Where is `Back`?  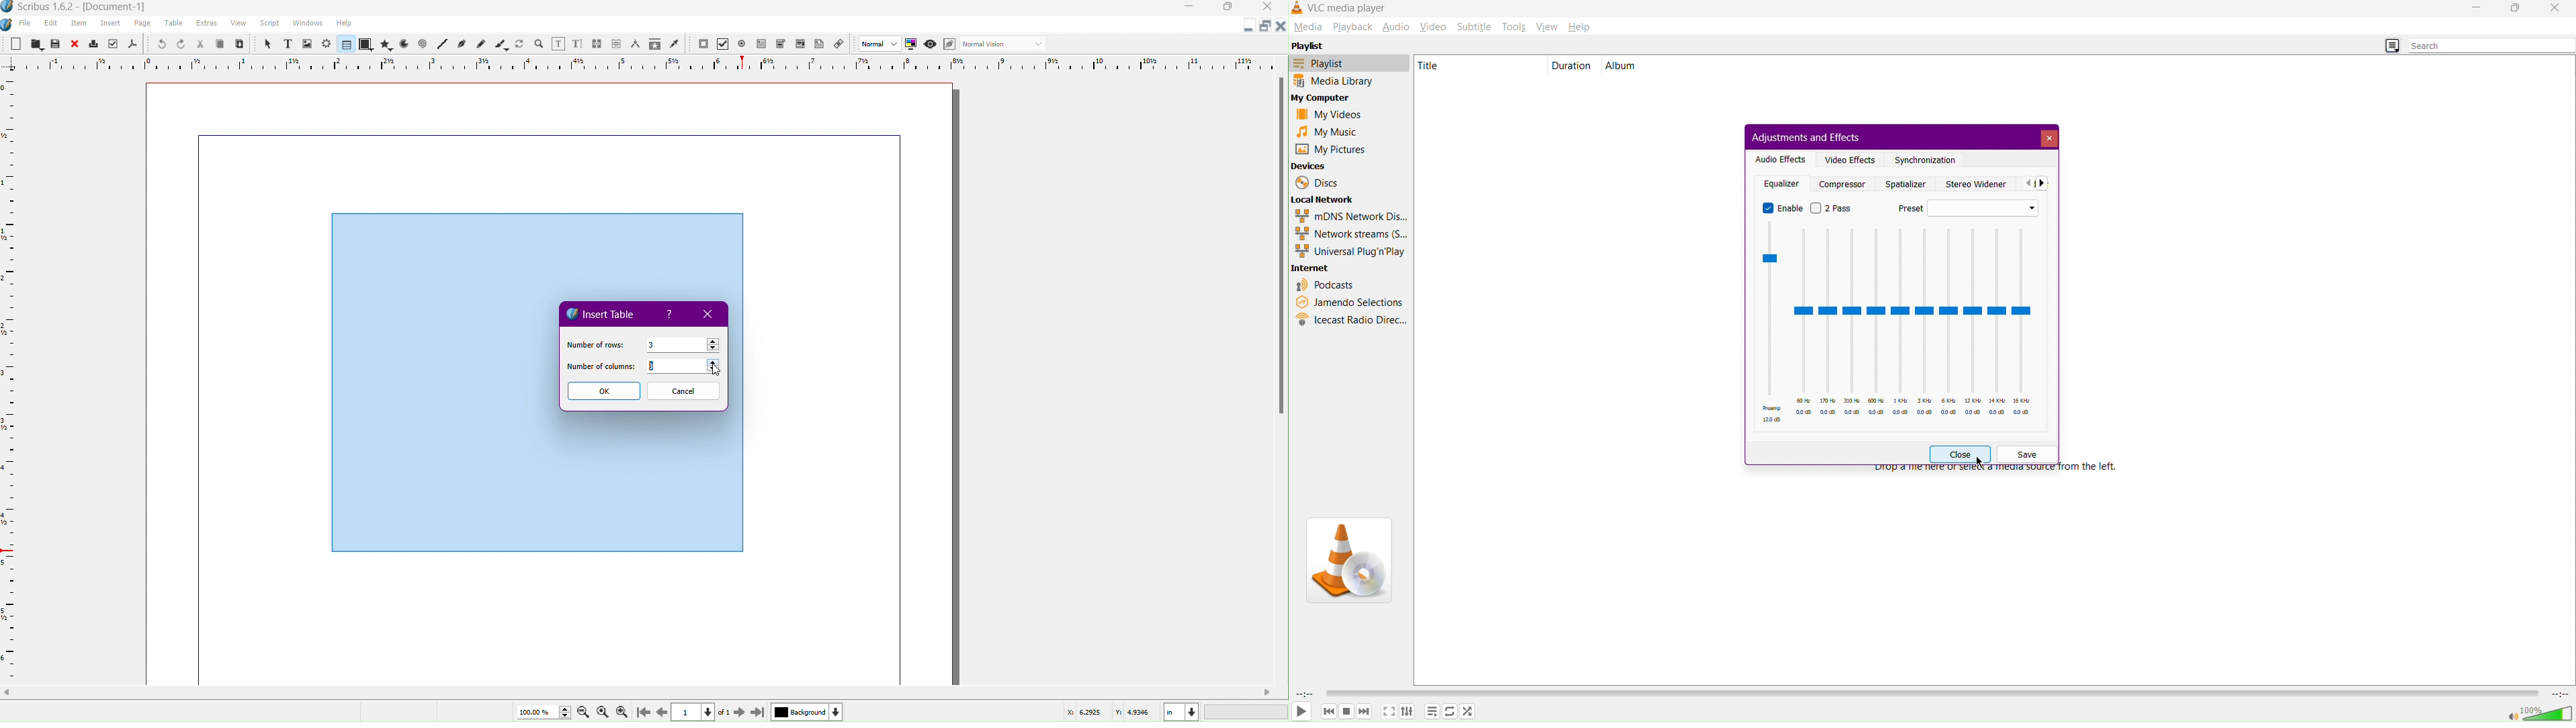 Back is located at coordinates (2031, 183).